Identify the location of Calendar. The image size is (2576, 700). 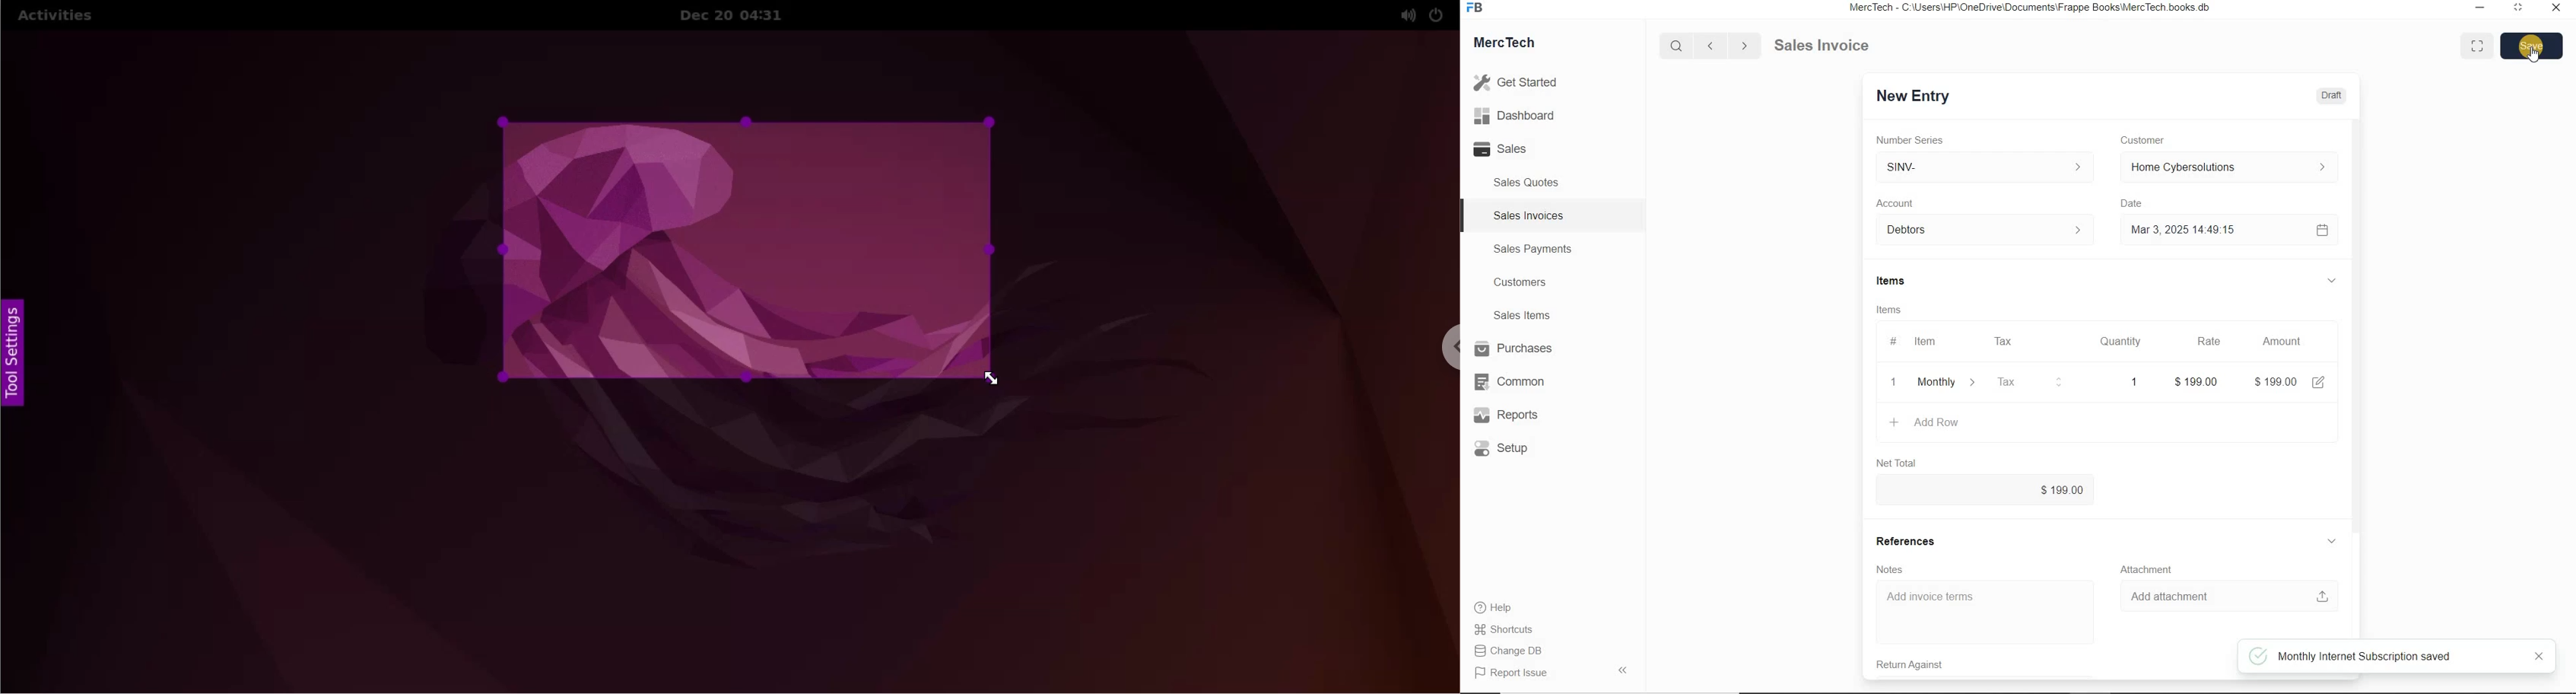
(2321, 231).